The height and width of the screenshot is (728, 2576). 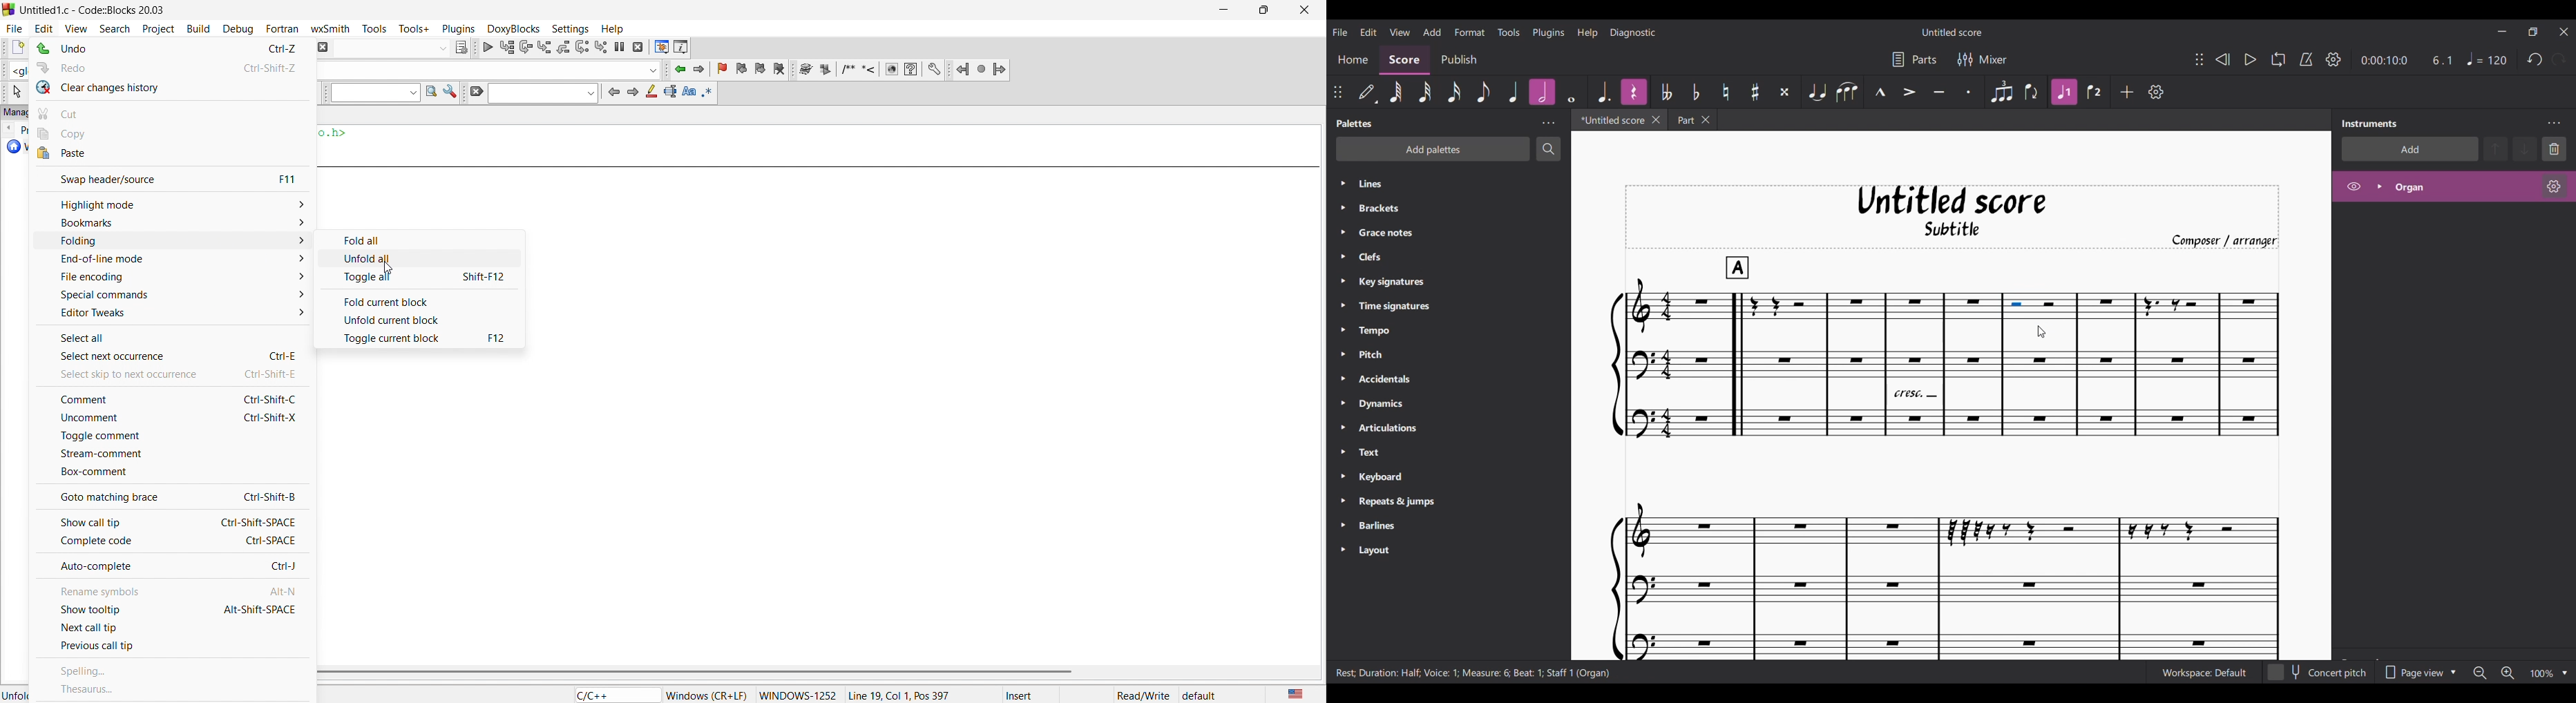 I want to click on paste, so click(x=172, y=154).